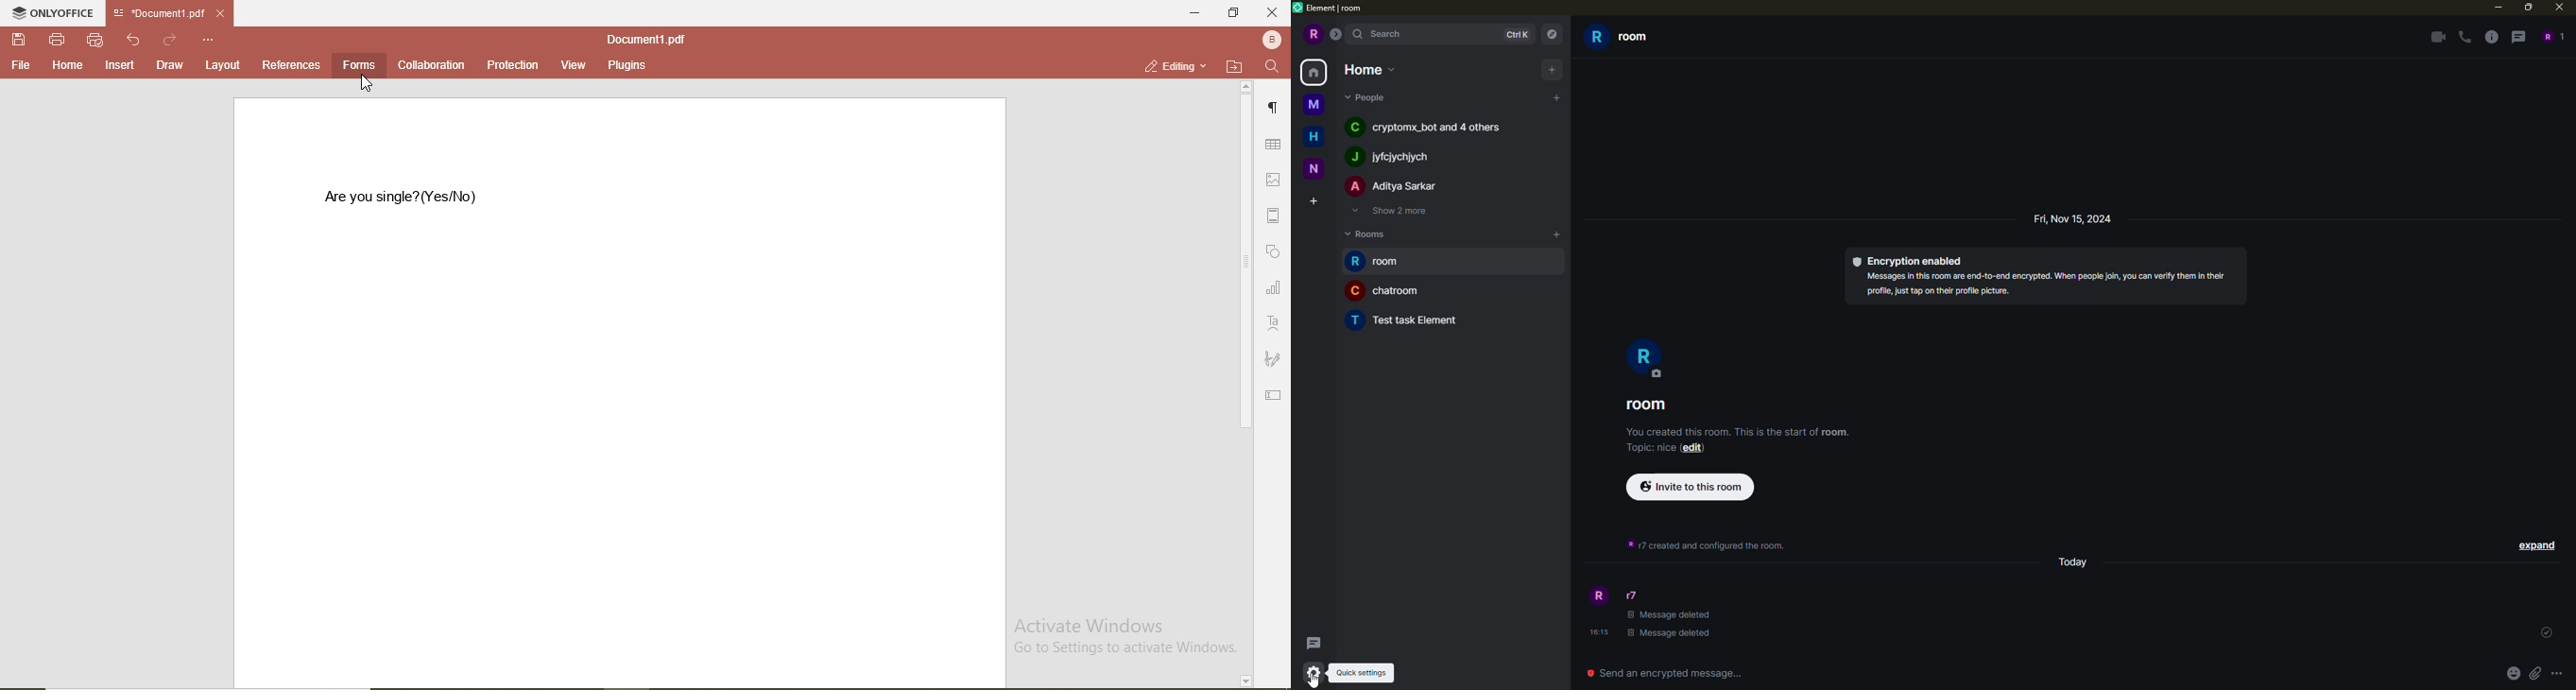  What do you see at coordinates (1639, 596) in the screenshot?
I see `r7` at bounding box center [1639, 596].